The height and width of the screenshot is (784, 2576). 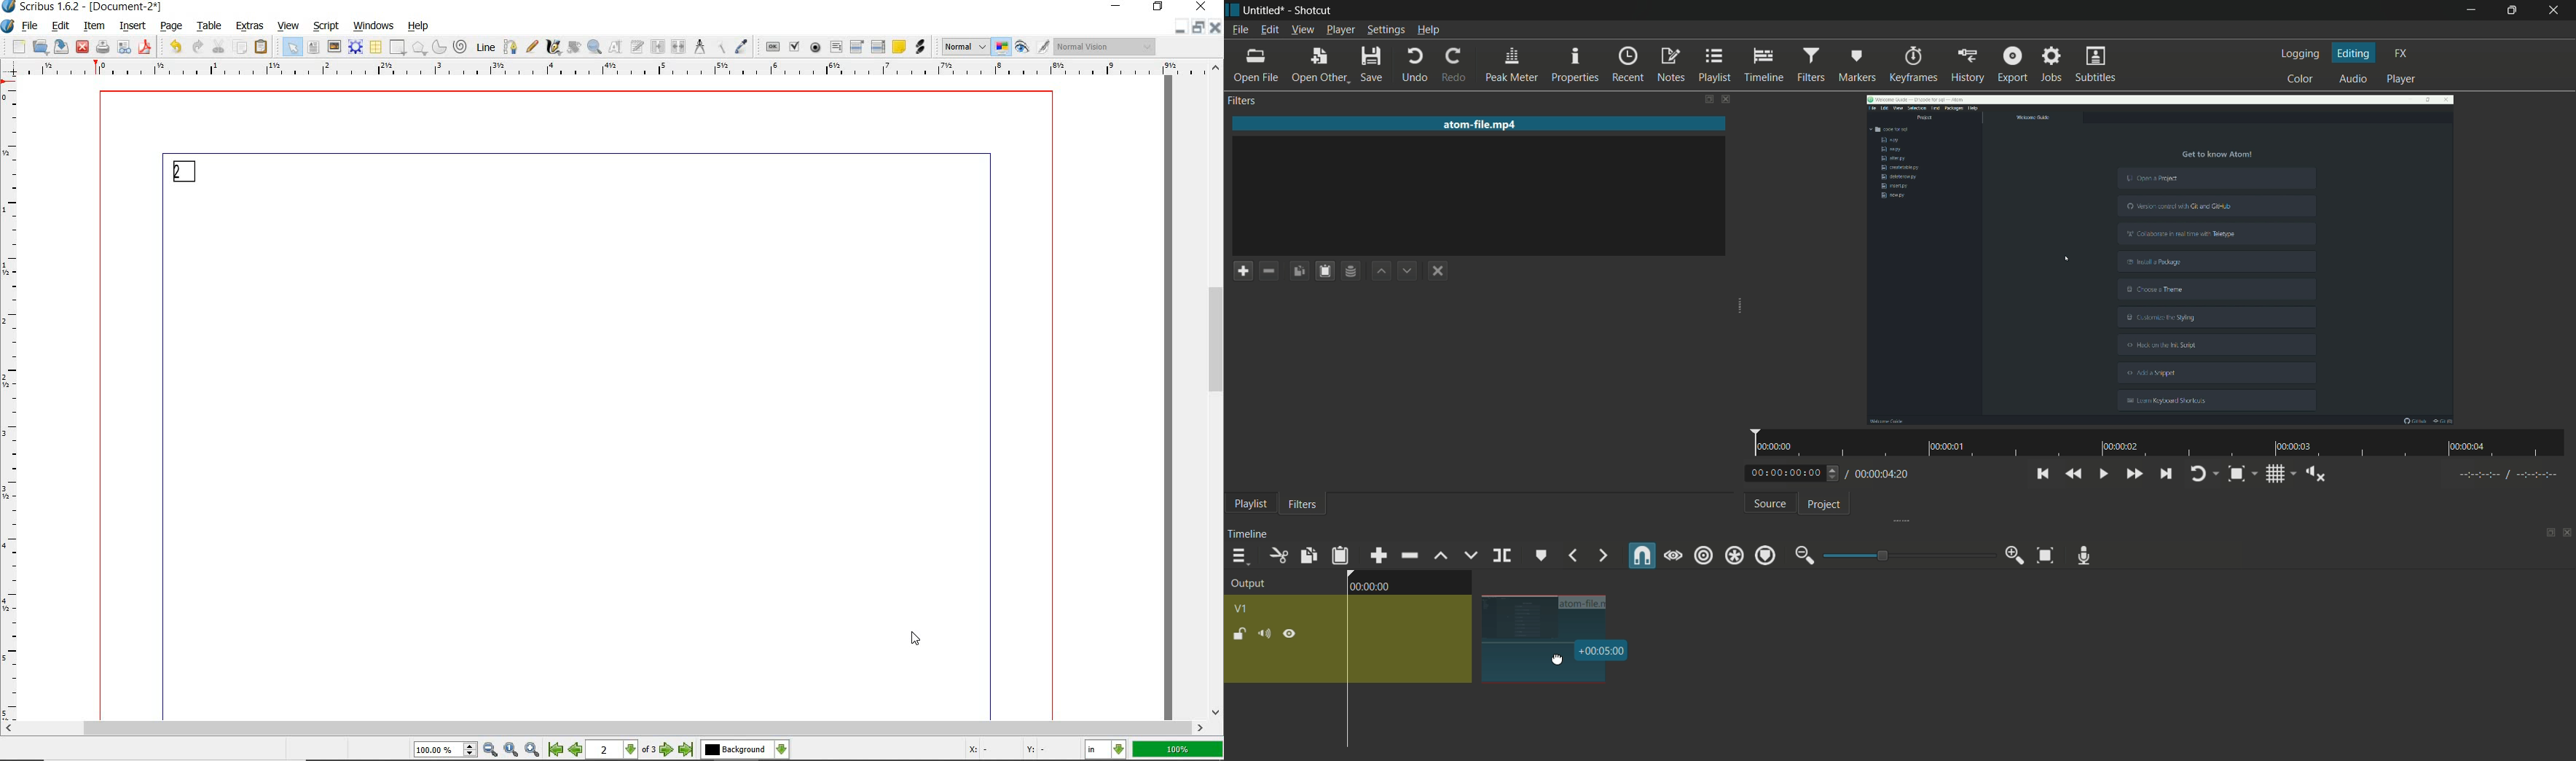 I want to click on help, so click(x=419, y=27).